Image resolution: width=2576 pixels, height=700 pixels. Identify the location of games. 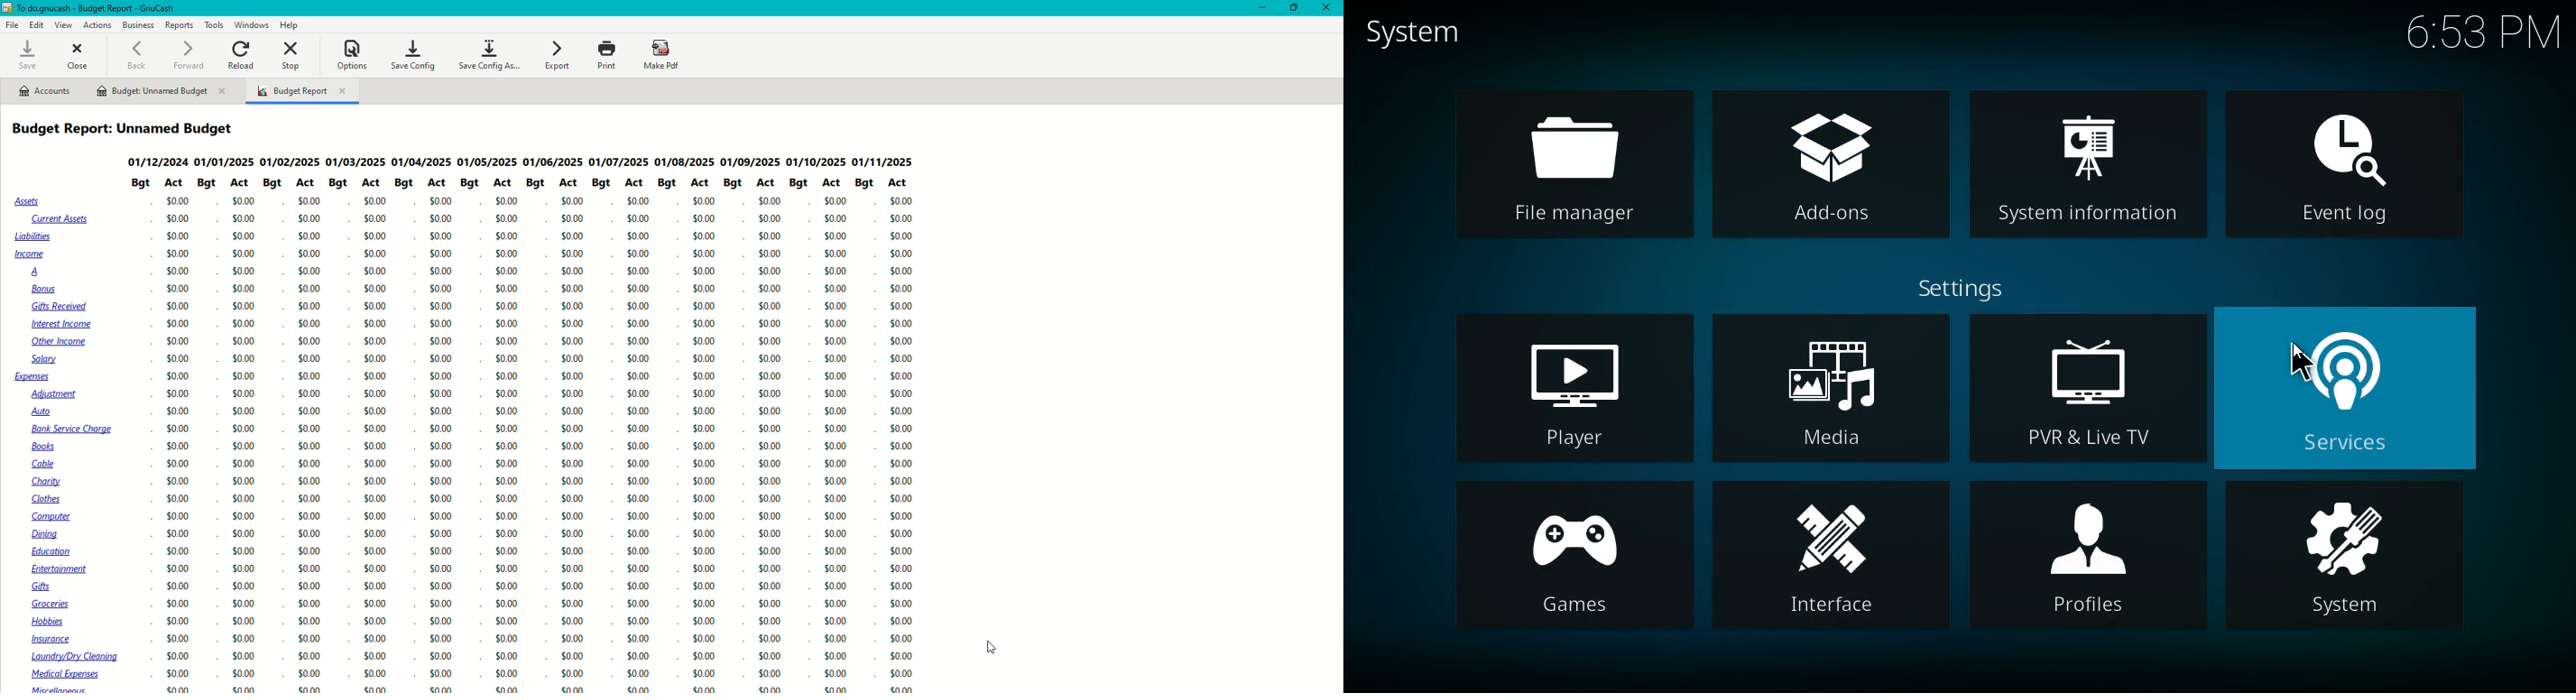
(1573, 558).